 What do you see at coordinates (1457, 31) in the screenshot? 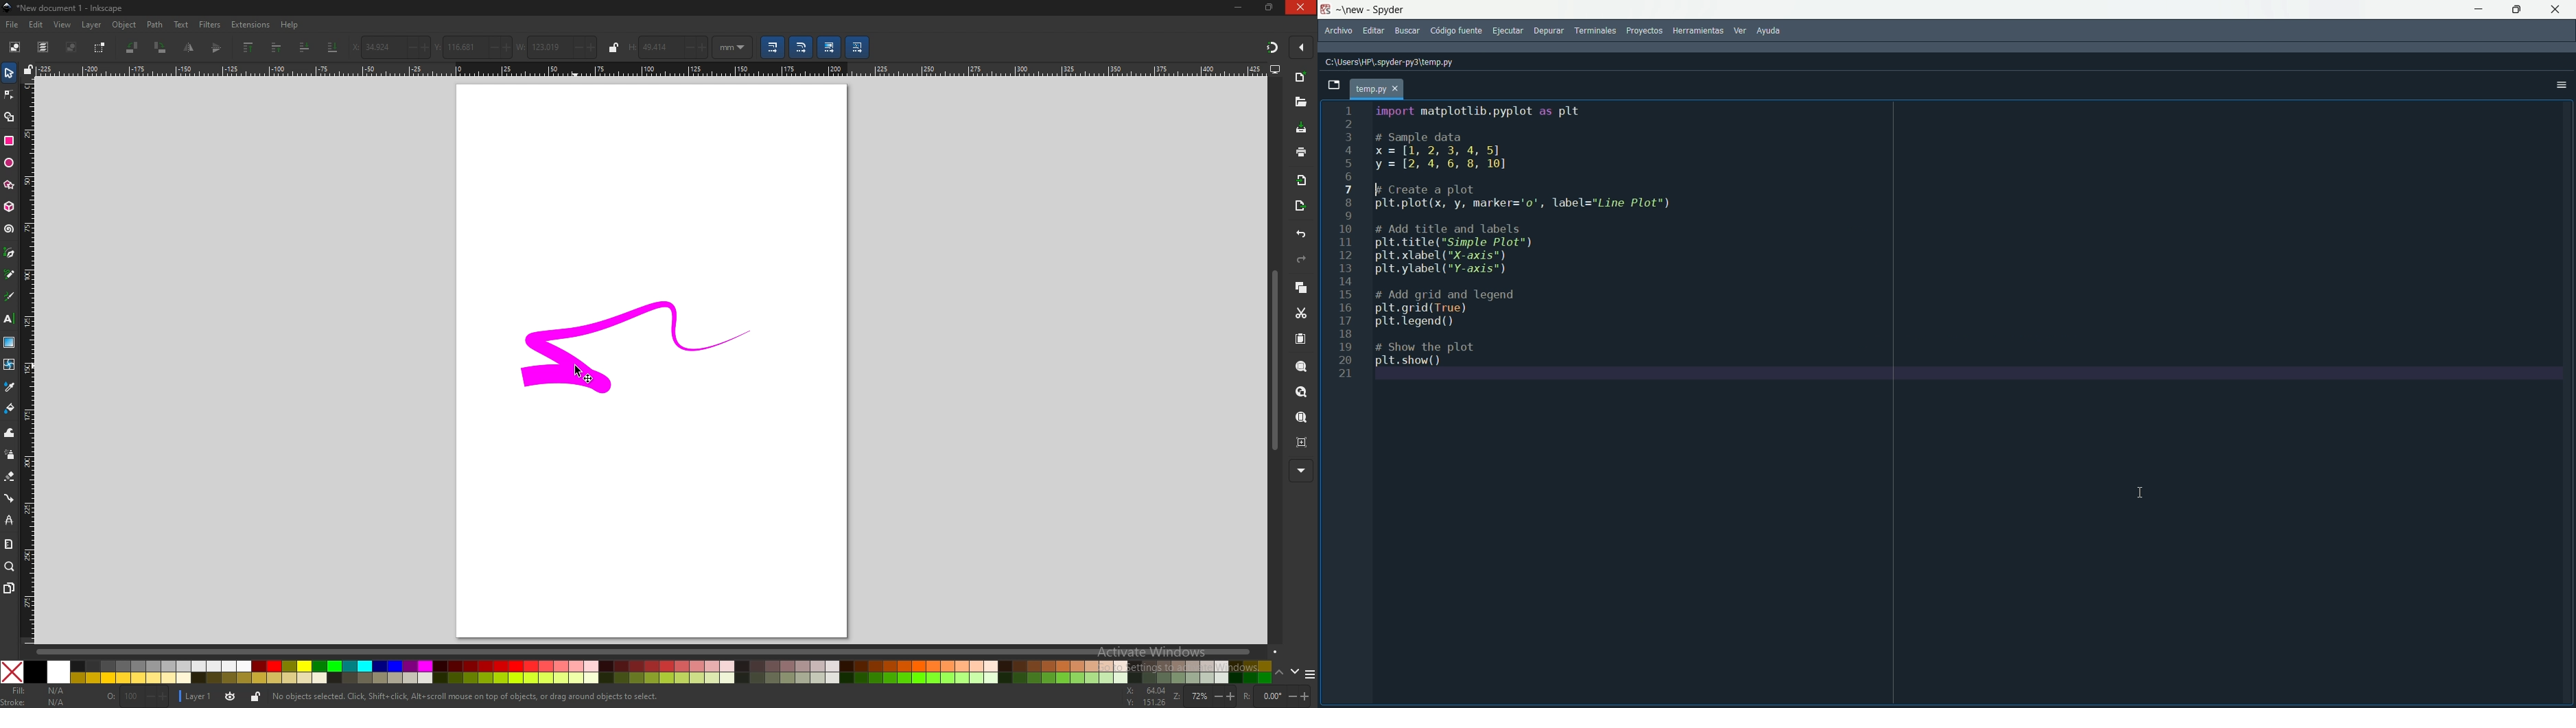
I see `codigo fuente` at bounding box center [1457, 31].